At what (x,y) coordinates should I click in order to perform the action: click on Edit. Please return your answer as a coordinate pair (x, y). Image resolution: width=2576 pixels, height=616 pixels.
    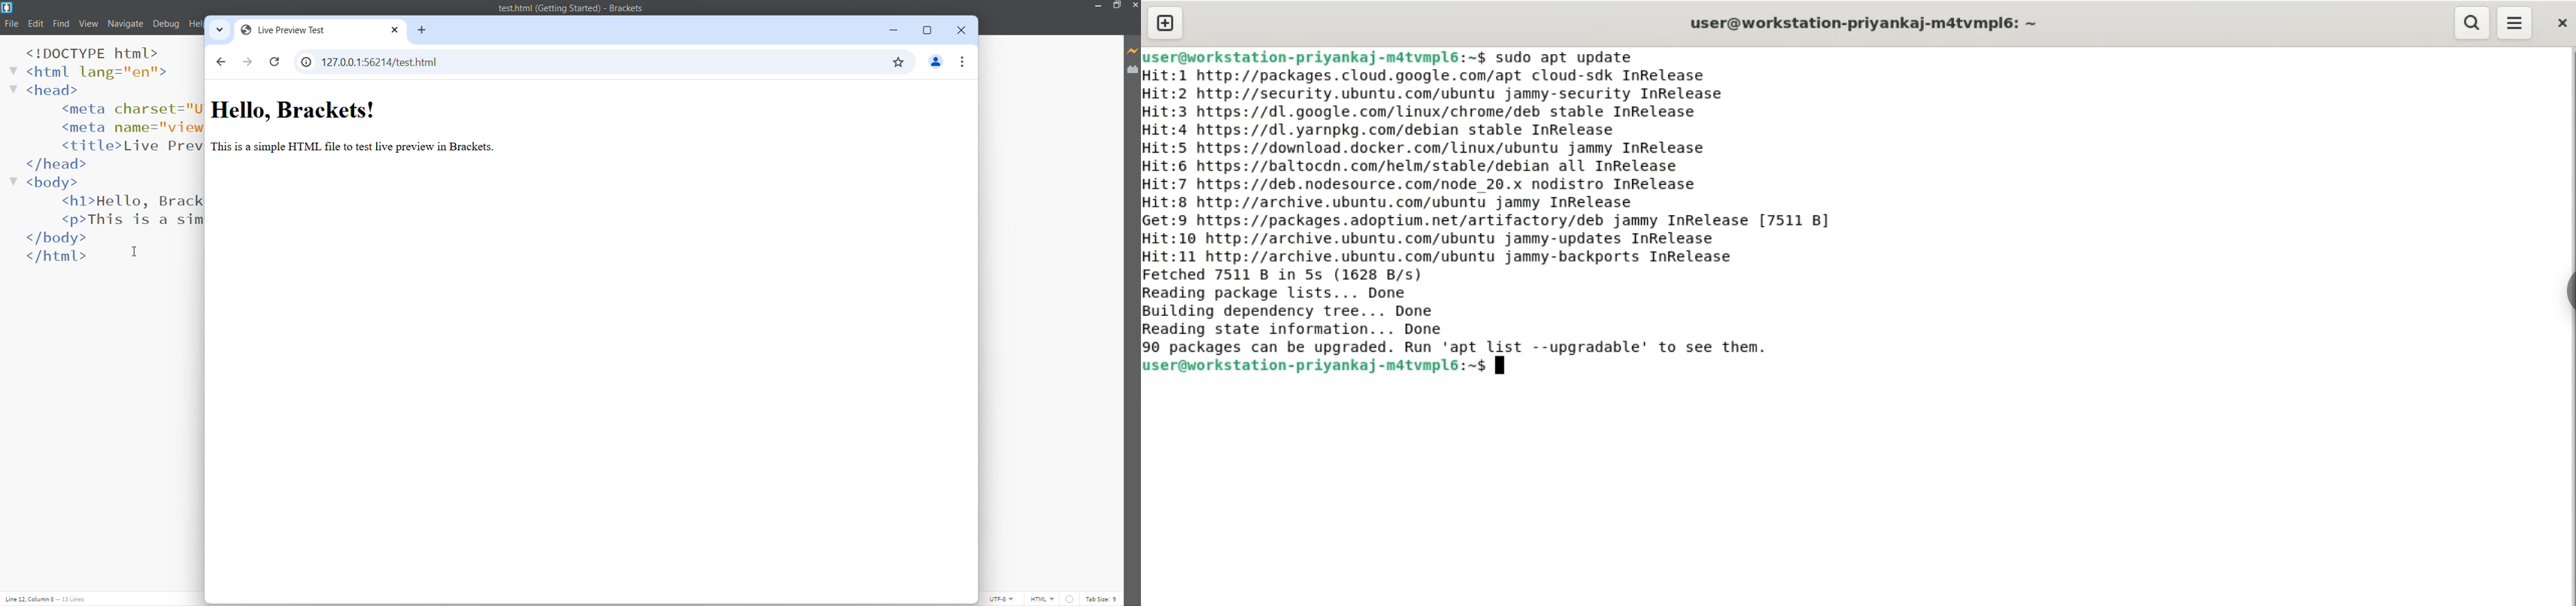
    Looking at the image, I should click on (36, 24).